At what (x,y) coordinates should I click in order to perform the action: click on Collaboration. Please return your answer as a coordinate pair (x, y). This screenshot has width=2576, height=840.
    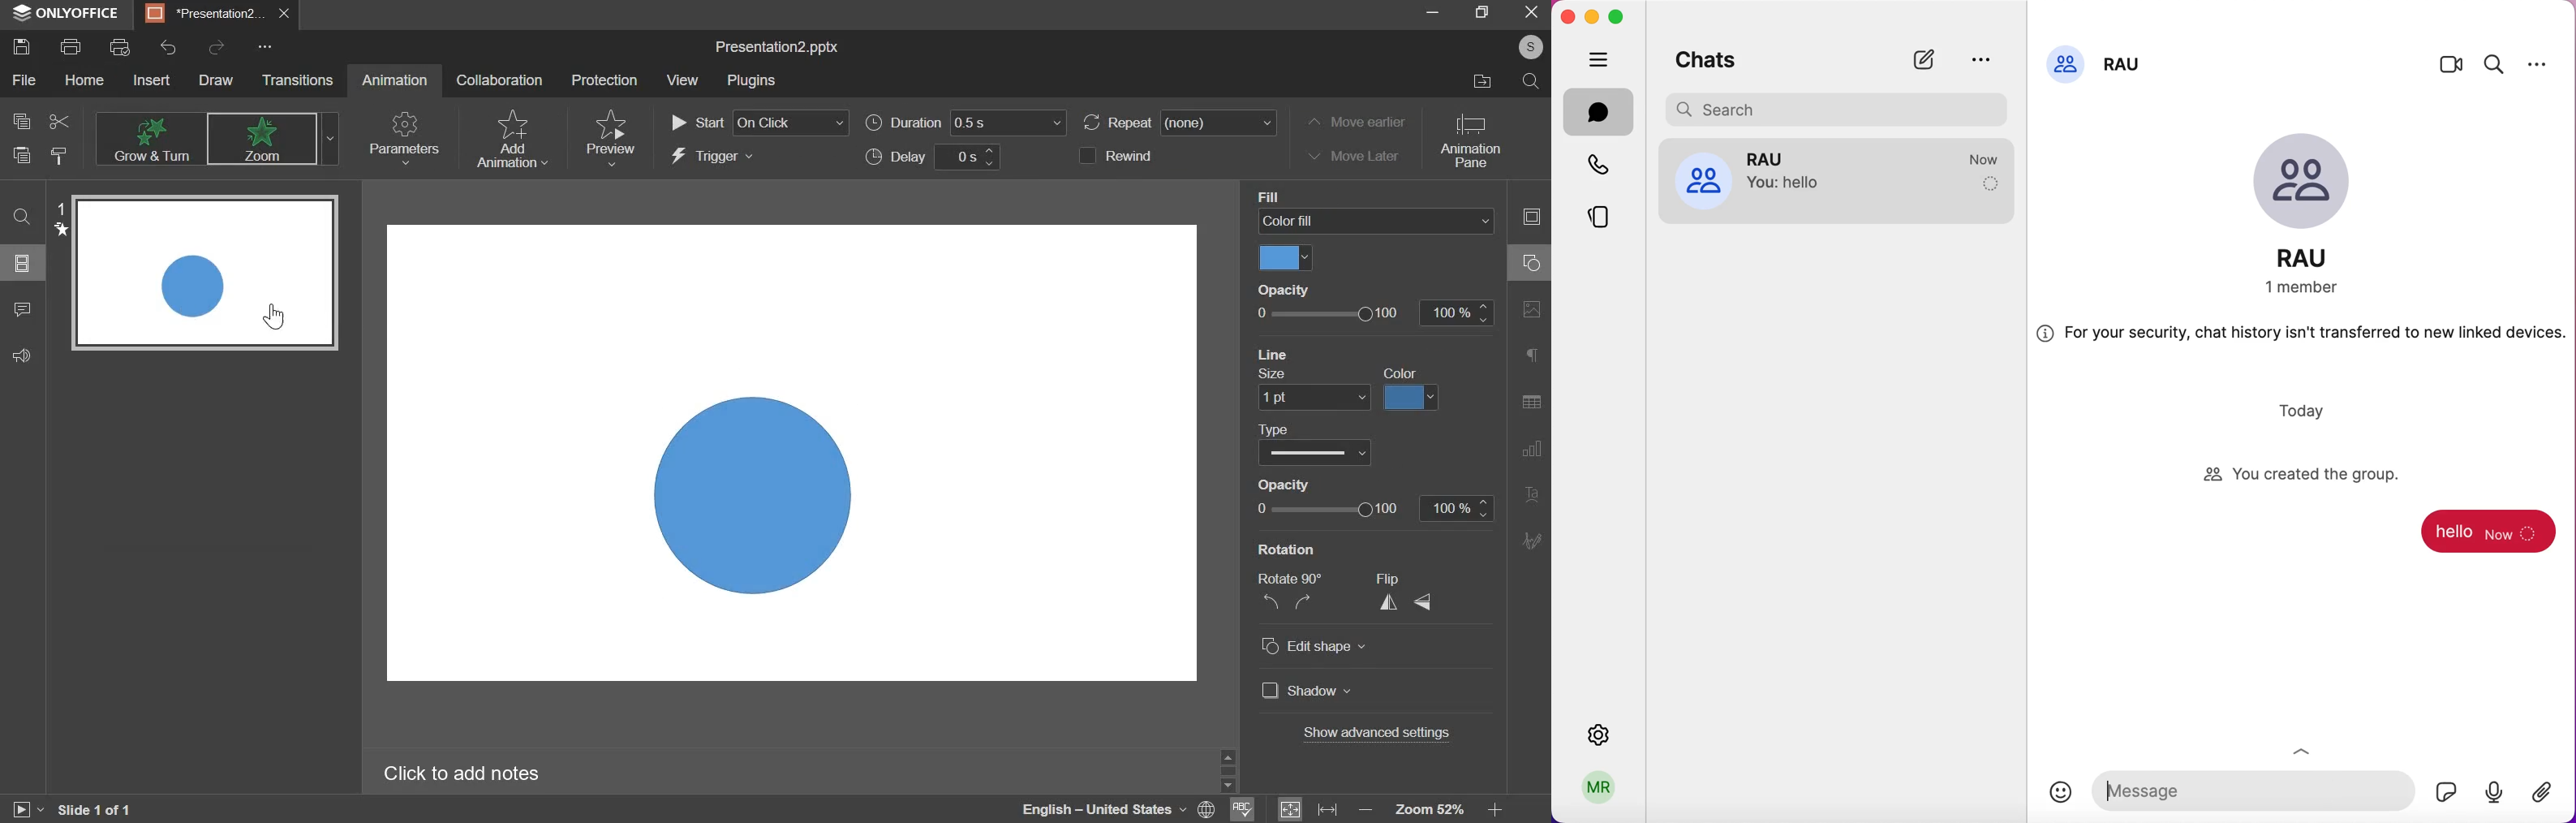
    Looking at the image, I should click on (498, 84).